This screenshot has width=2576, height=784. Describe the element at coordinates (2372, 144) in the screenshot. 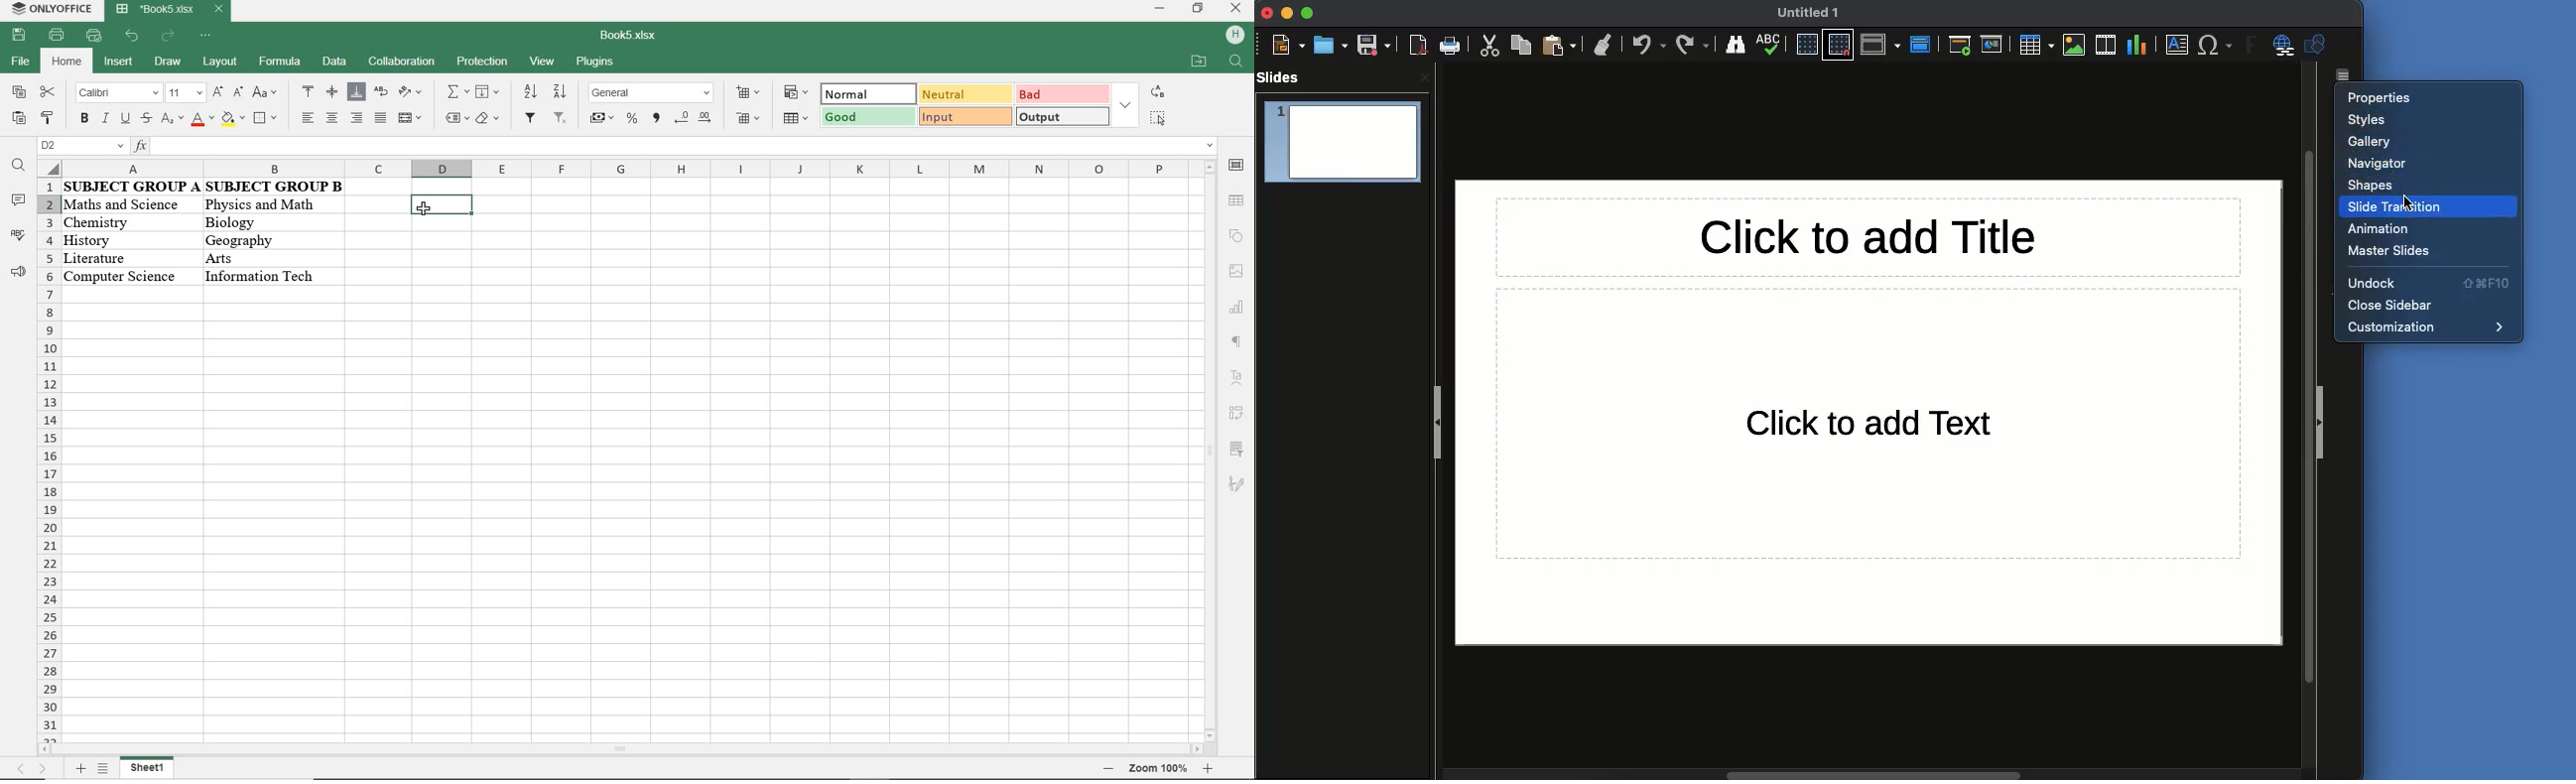

I see `Gallery` at that location.